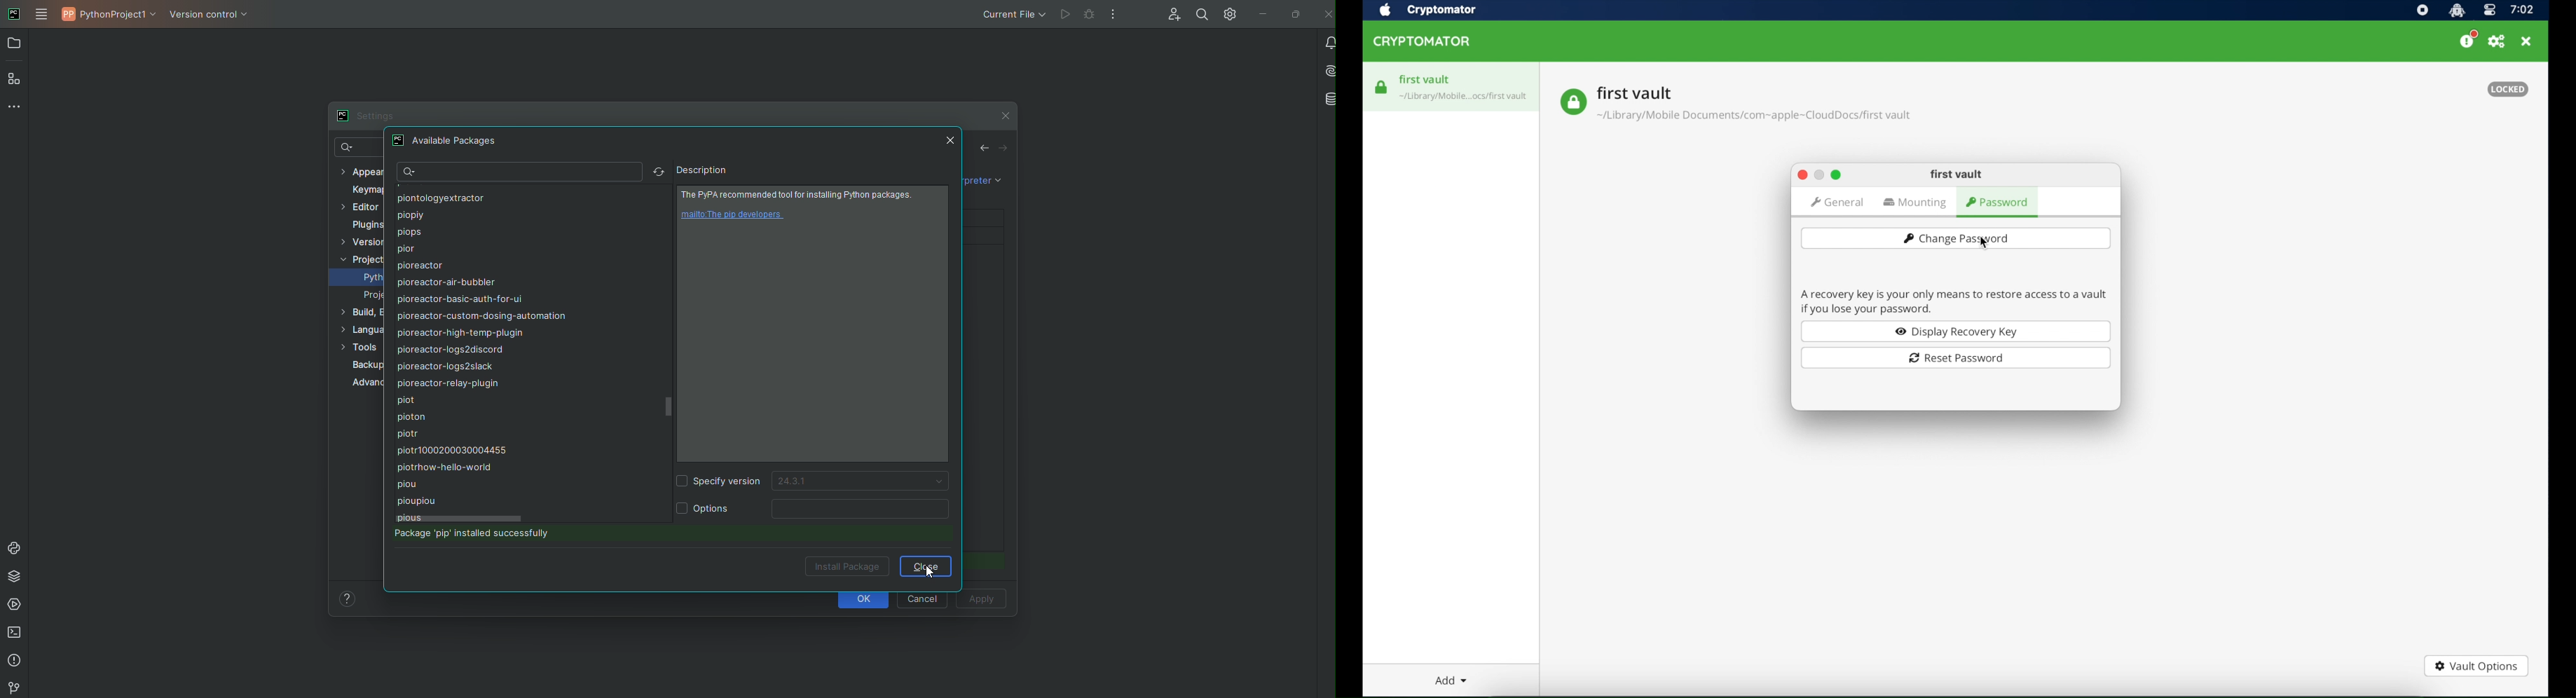 The height and width of the screenshot is (700, 2576). What do you see at coordinates (2527, 41) in the screenshot?
I see `close` at bounding box center [2527, 41].